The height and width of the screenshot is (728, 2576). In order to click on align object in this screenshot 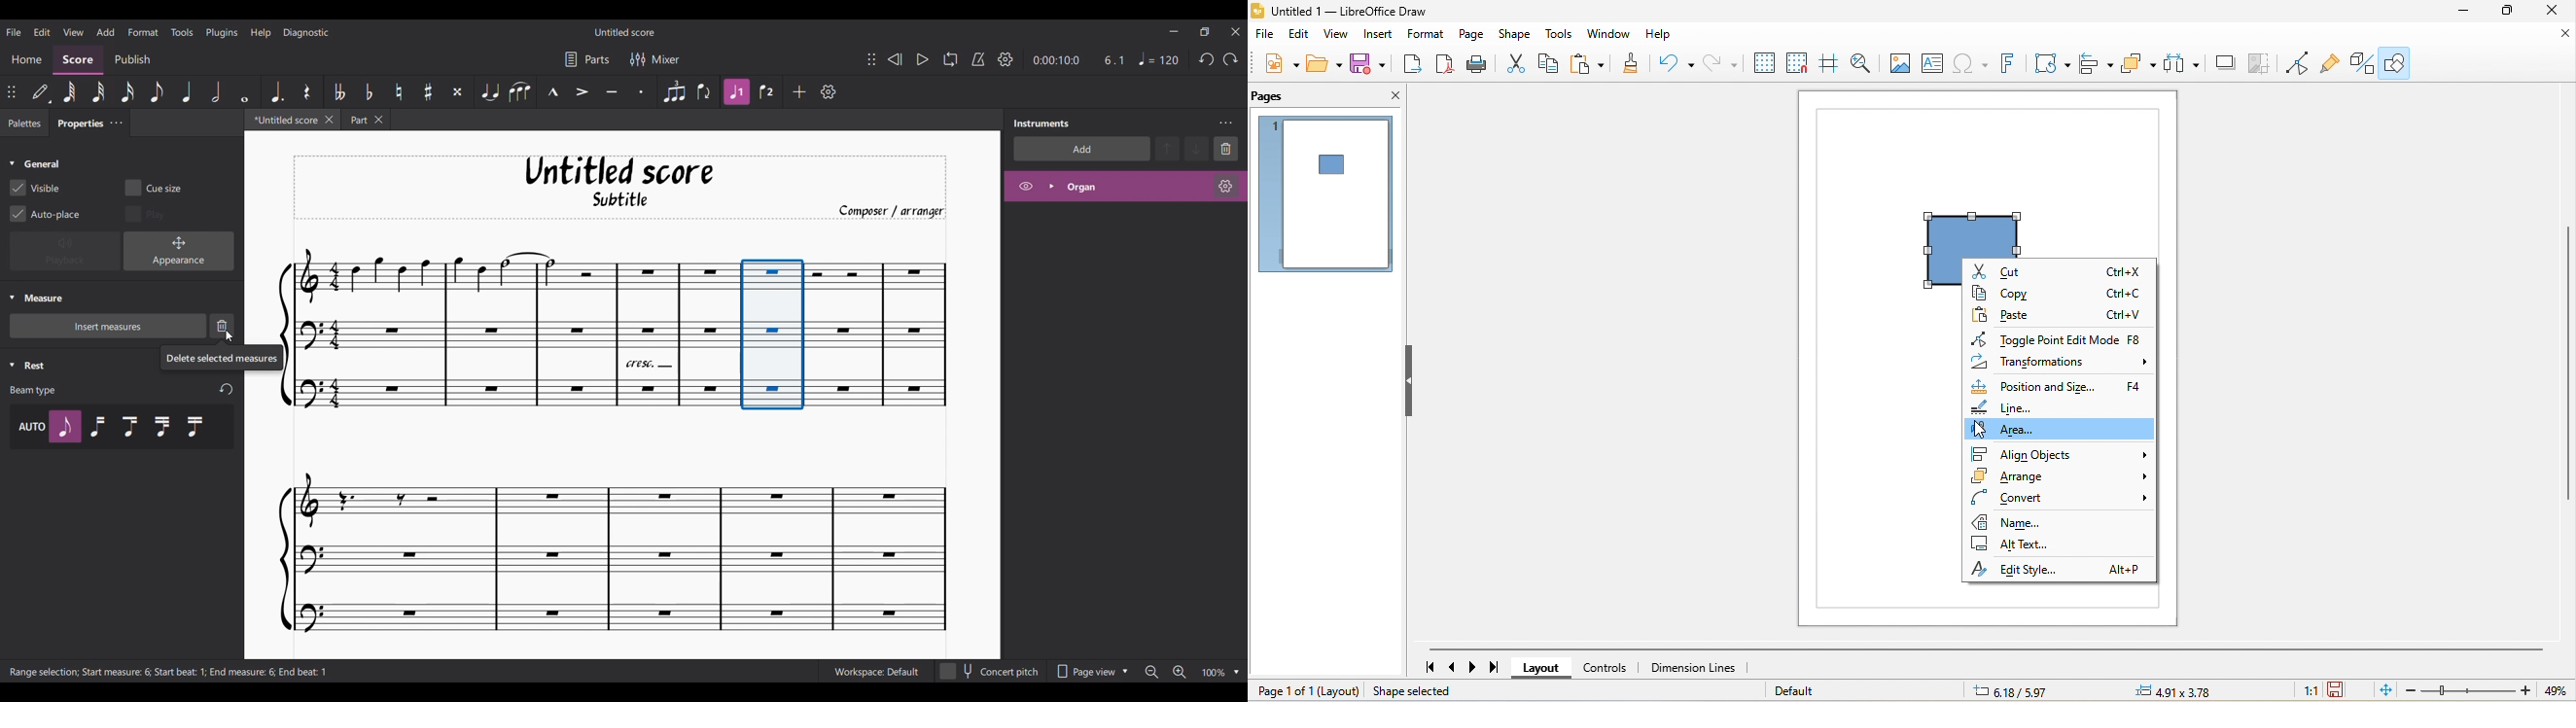, I will do `click(2061, 456)`.